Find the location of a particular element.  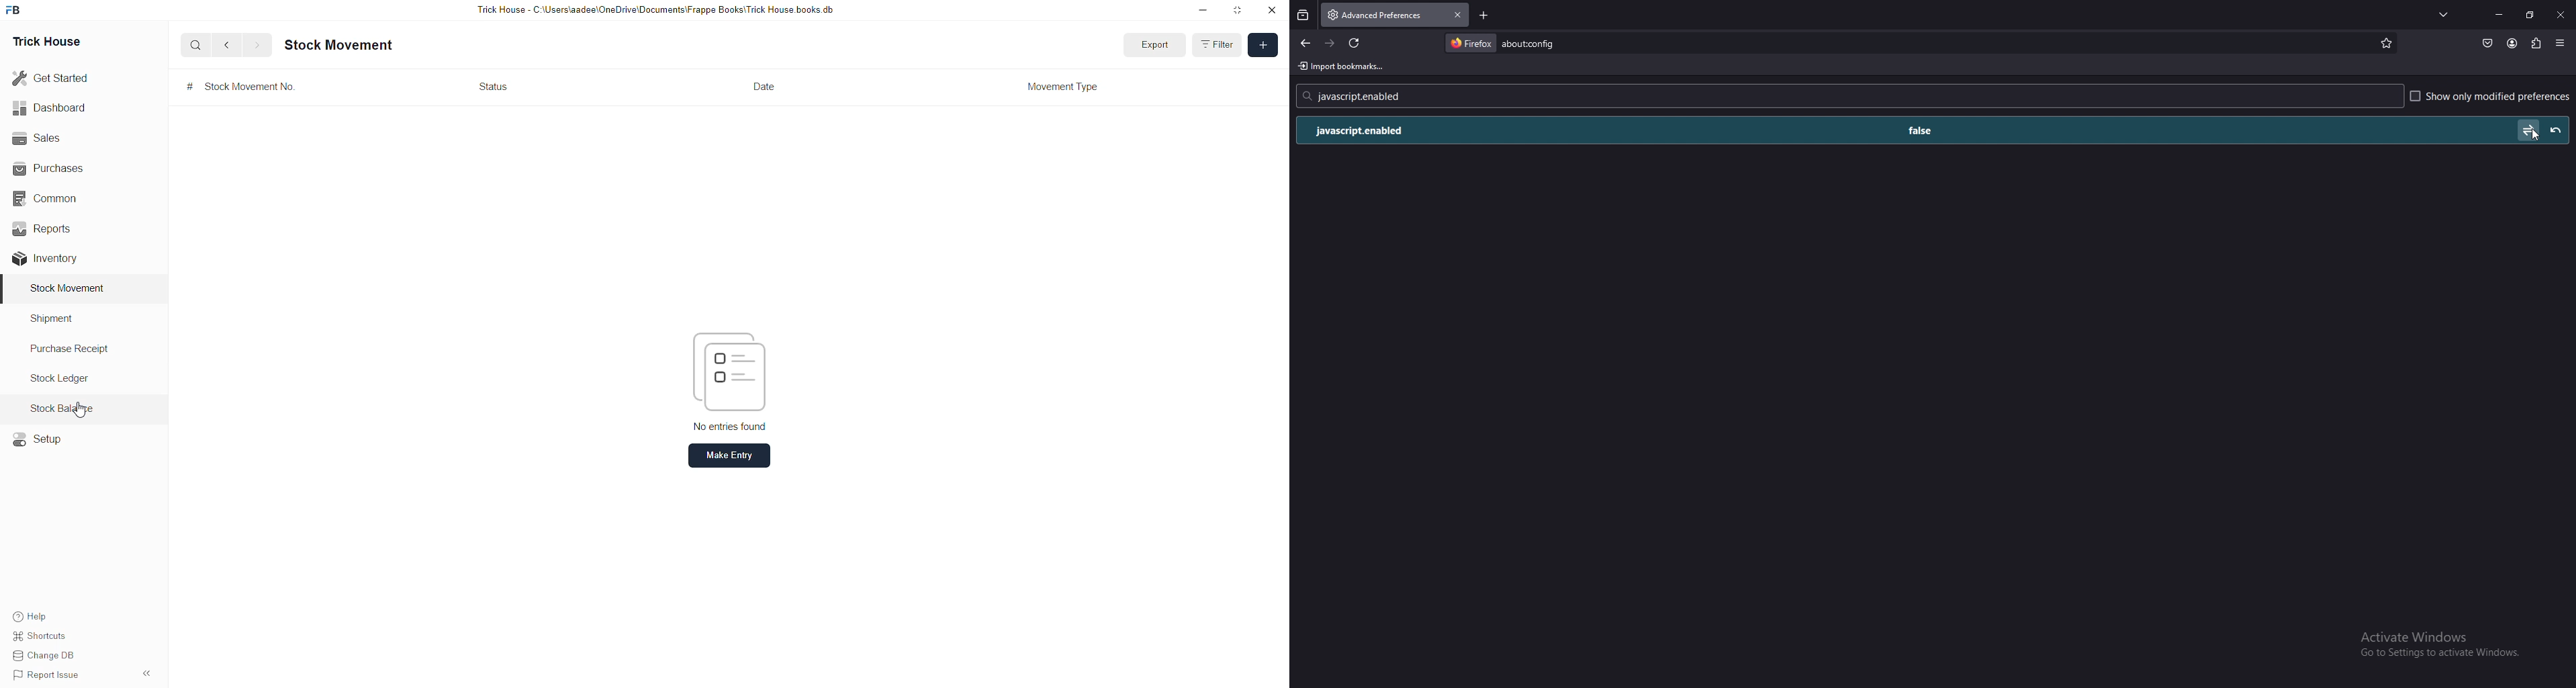

Get Started is located at coordinates (52, 80).